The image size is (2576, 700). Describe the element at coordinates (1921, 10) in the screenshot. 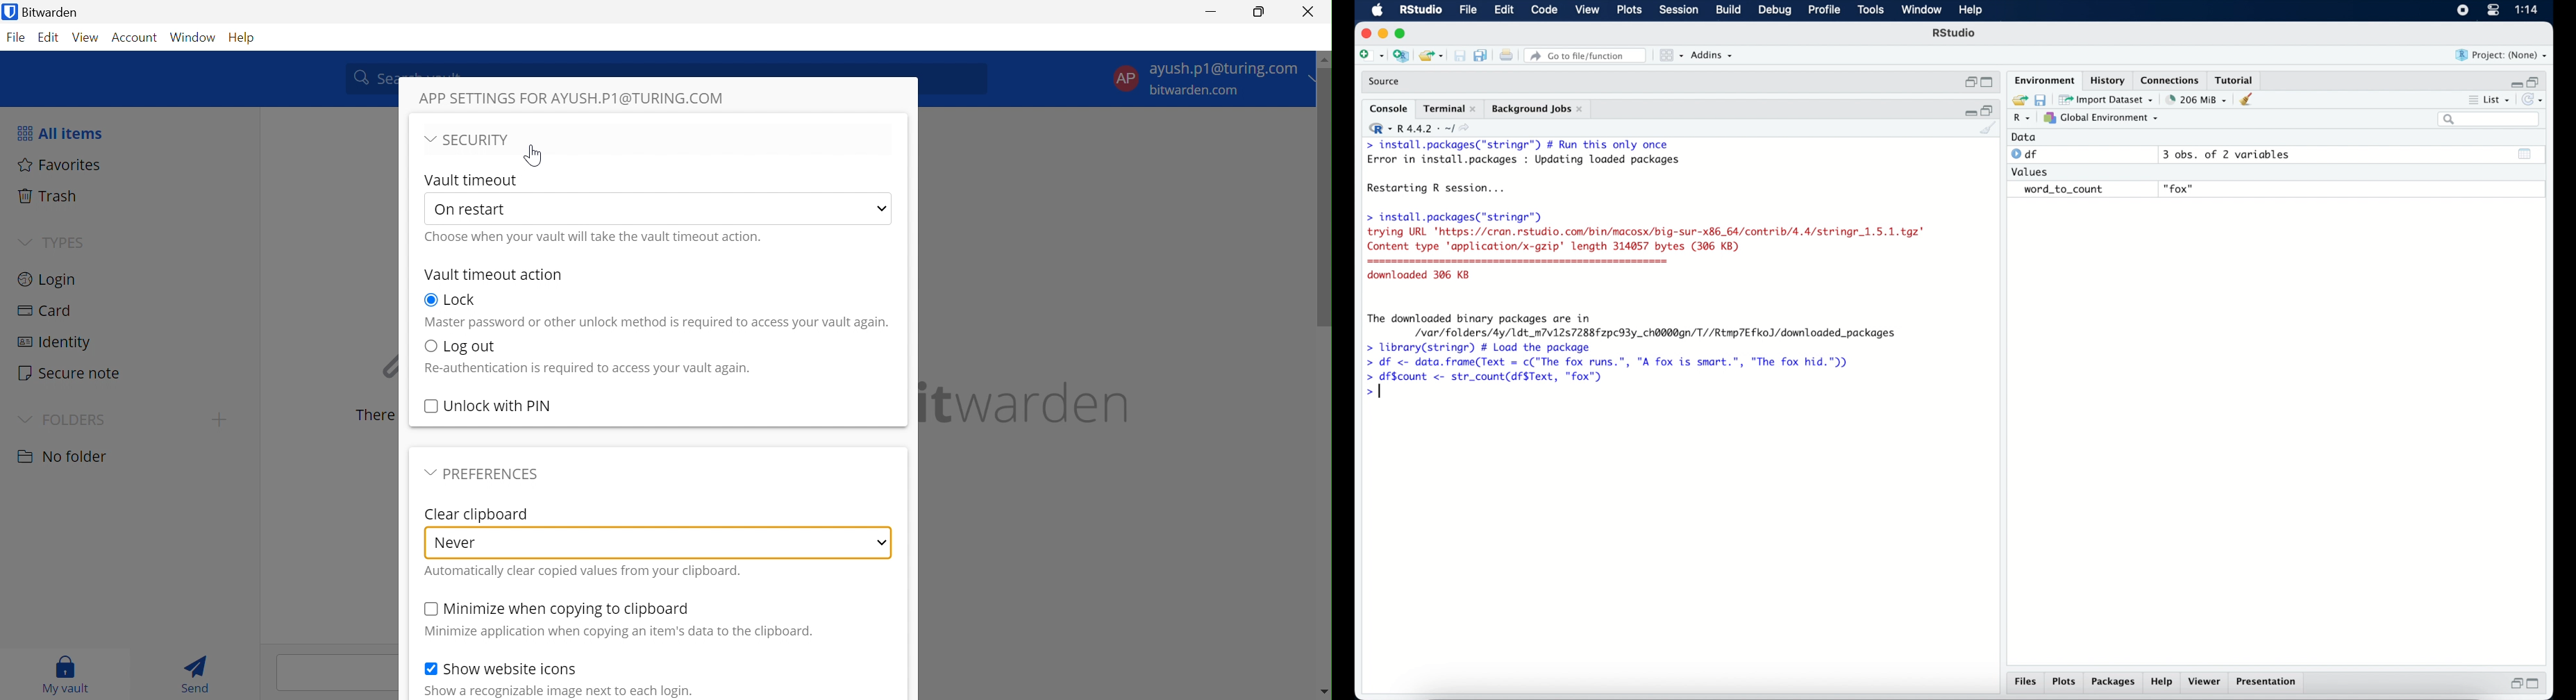

I see `window` at that location.